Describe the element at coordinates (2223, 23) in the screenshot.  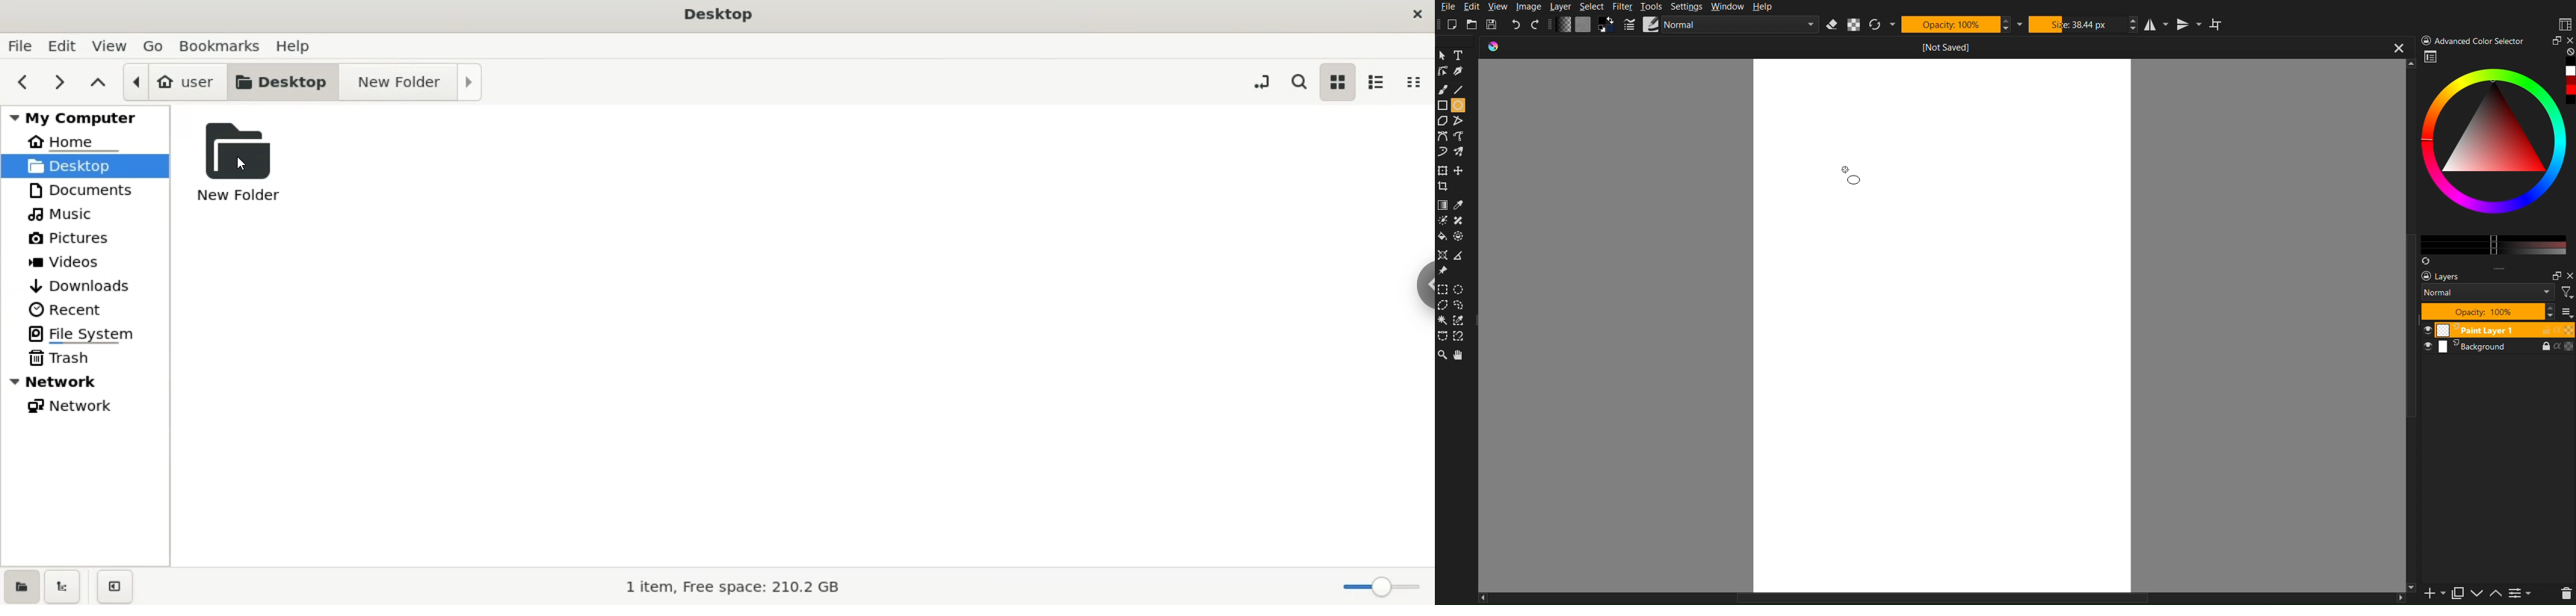
I see `Wraparound` at that location.